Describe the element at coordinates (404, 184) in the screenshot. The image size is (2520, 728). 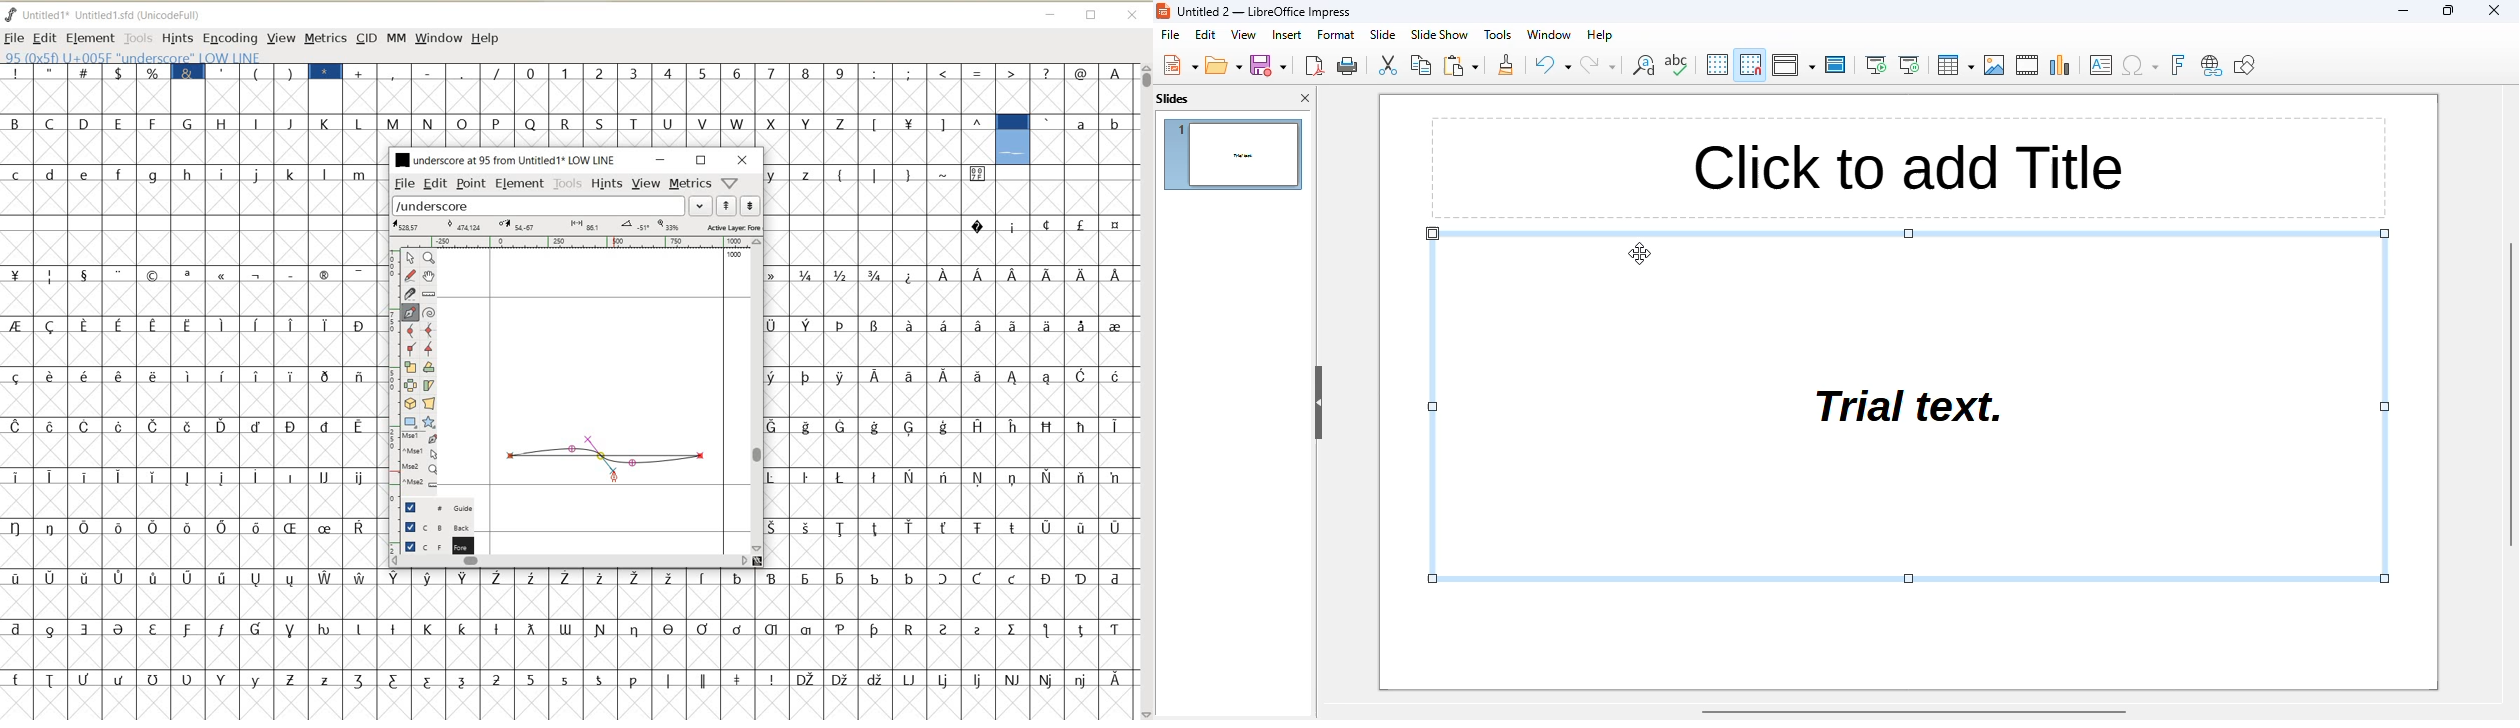
I see `FILE` at that location.